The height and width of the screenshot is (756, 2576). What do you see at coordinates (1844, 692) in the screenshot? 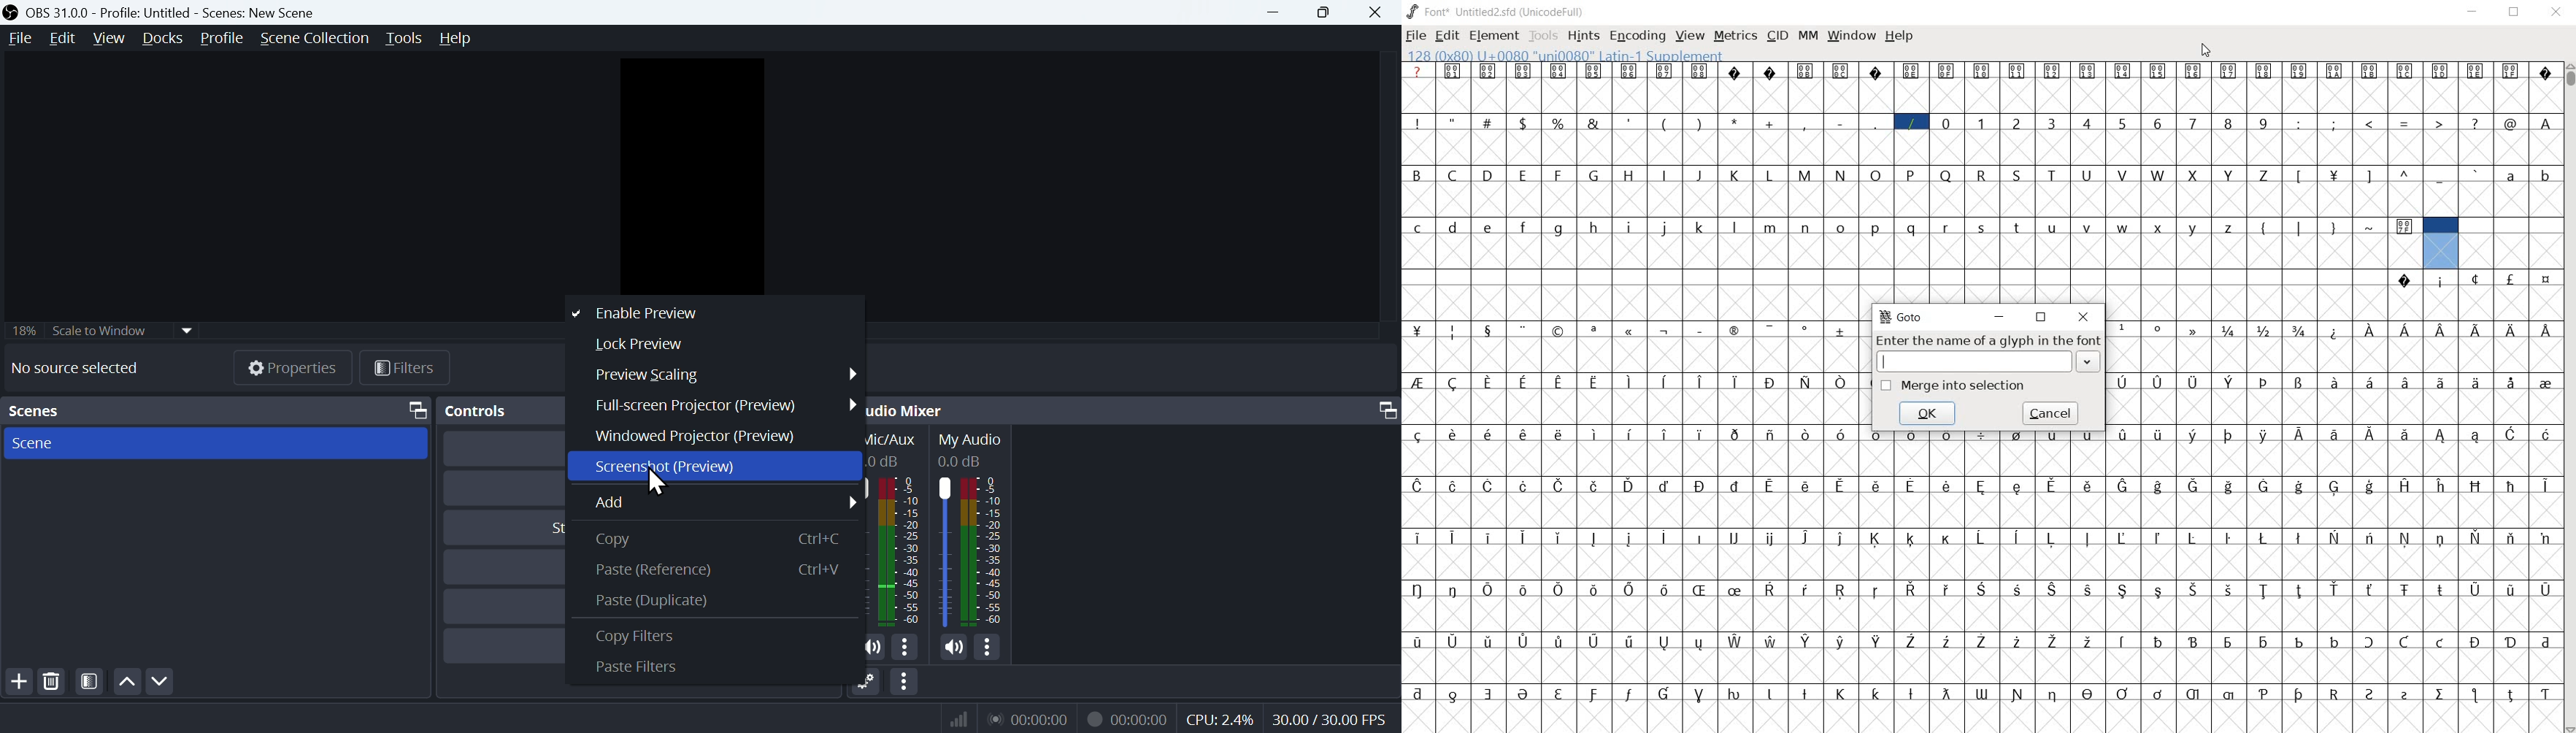
I see `Symbol` at bounding box center [1844, 692].